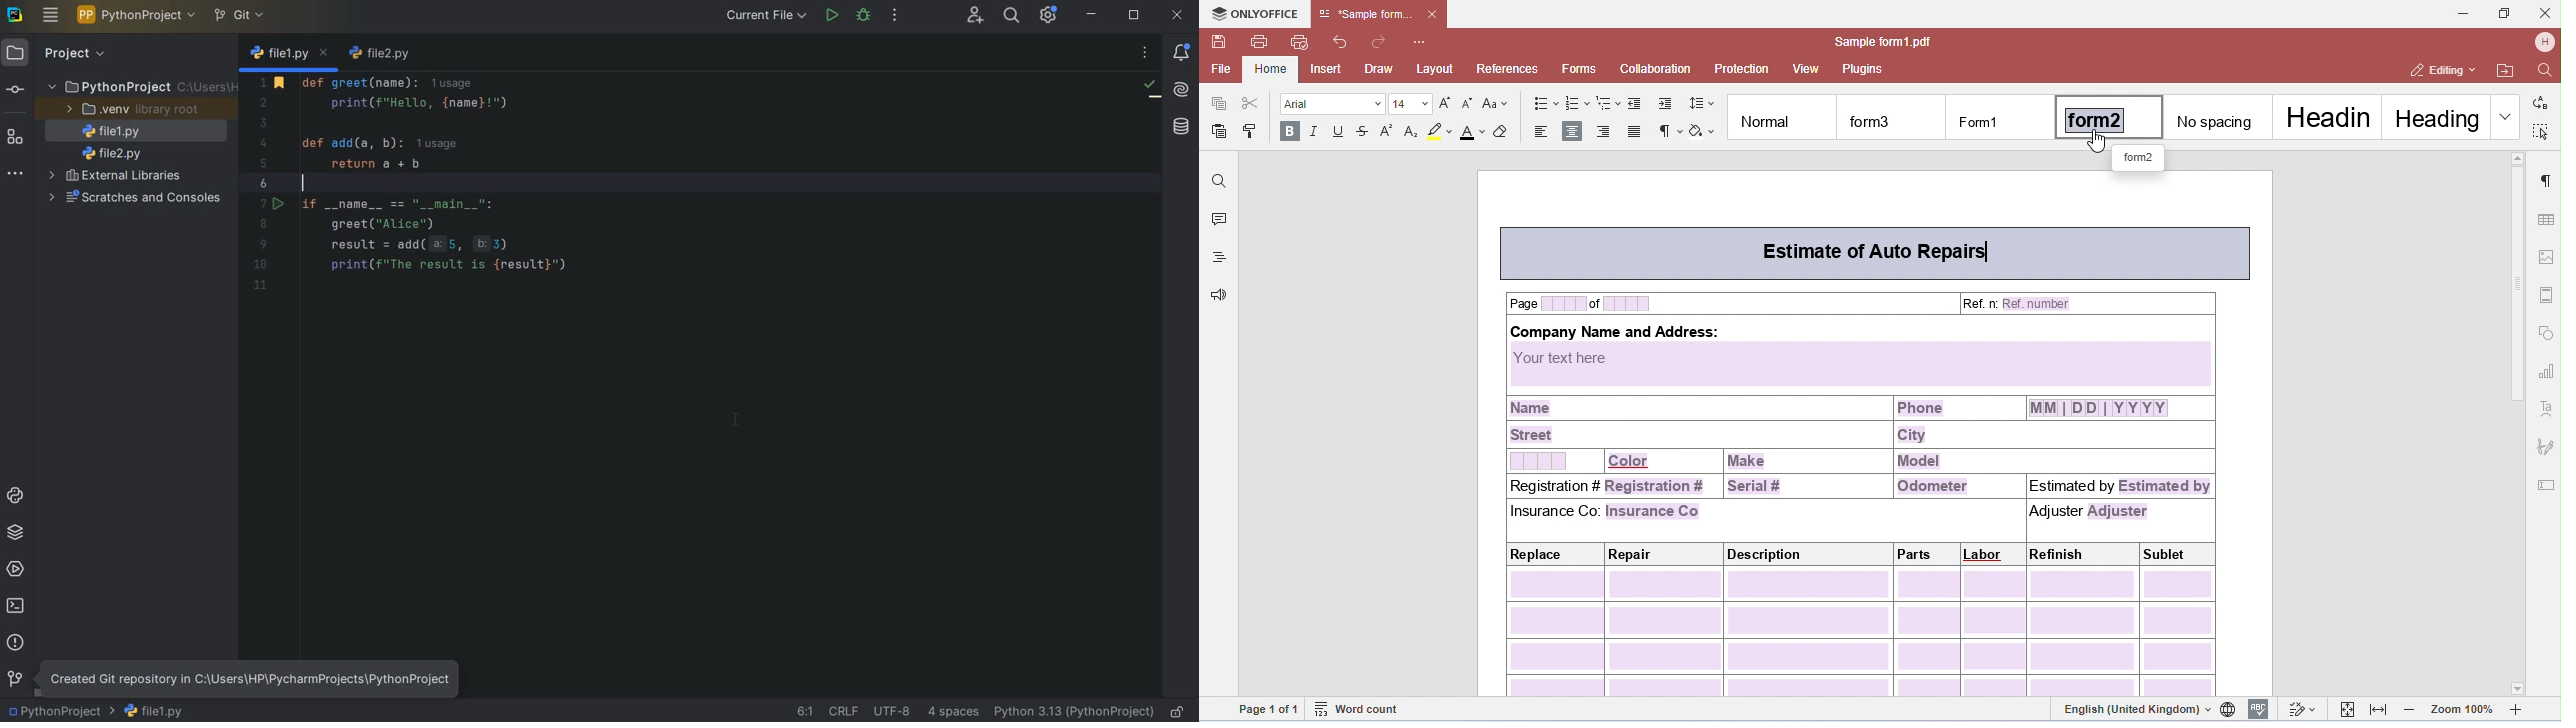 This screenshot has width=2576, height=728. What do you see at coordinates (15, 532) in the screenshot?
I see `python packages` at bounding box center [15, 532].